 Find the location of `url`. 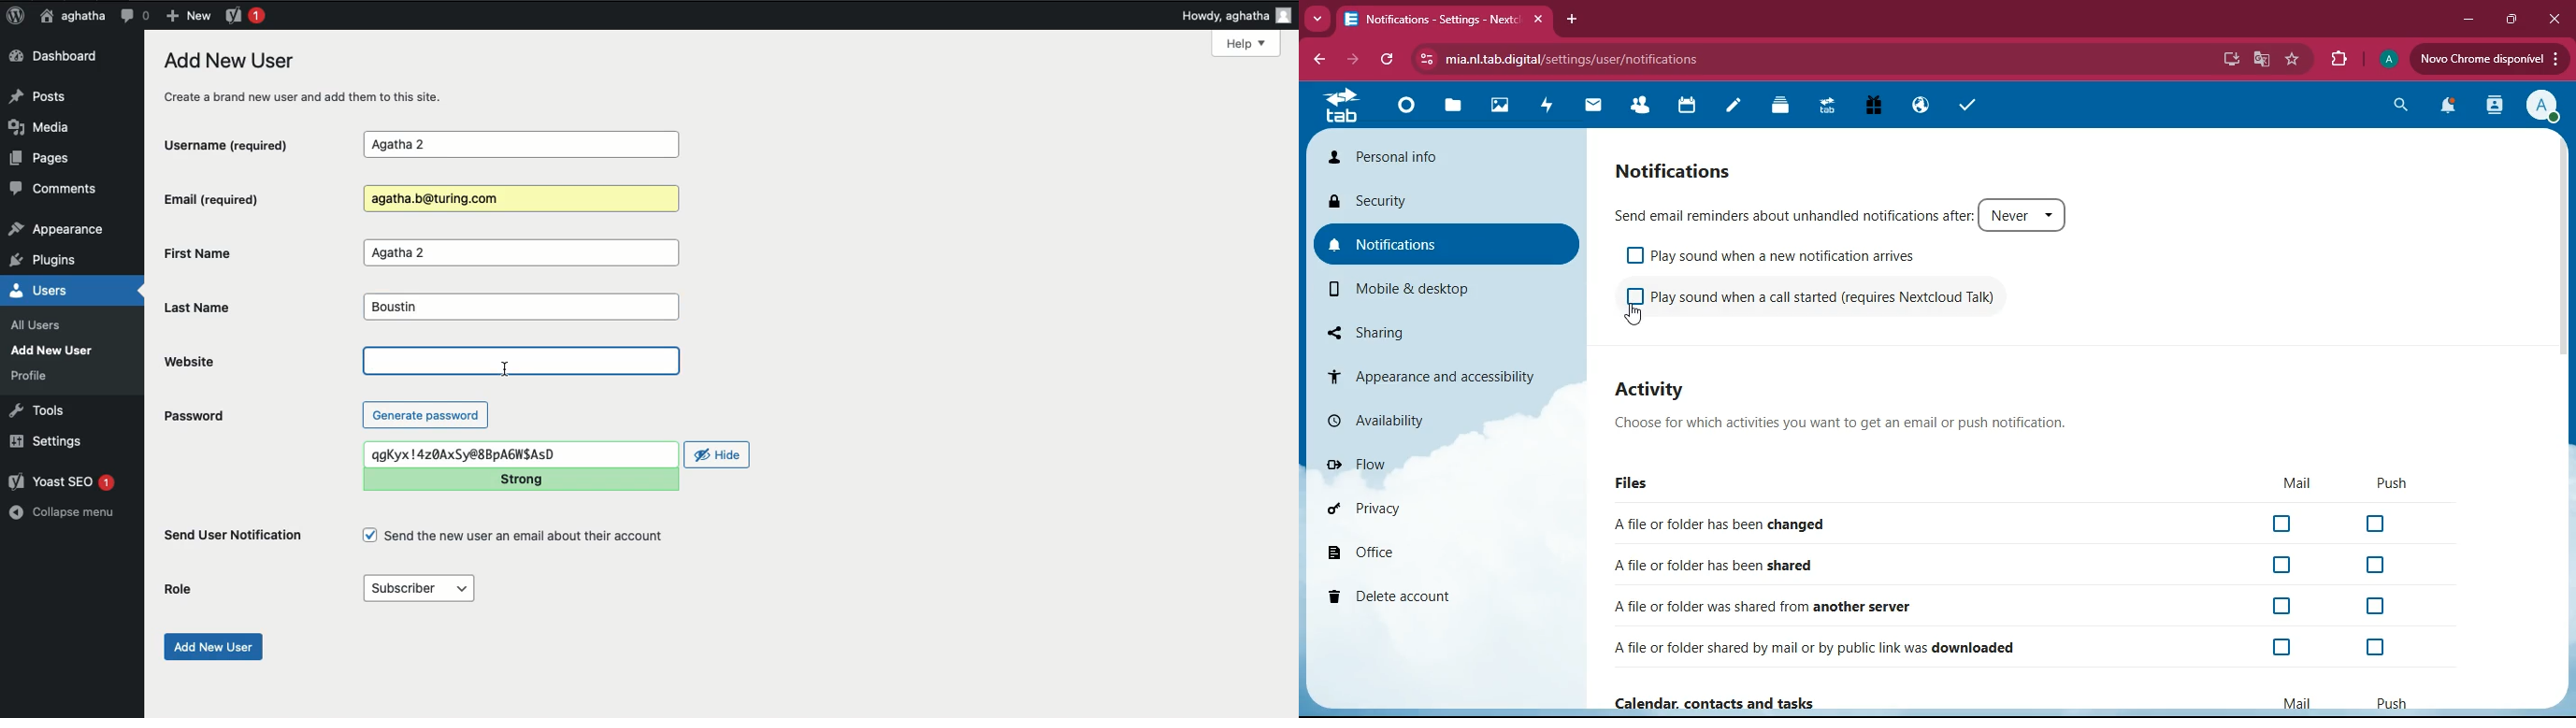

url is located at coordinates (1617, 59).